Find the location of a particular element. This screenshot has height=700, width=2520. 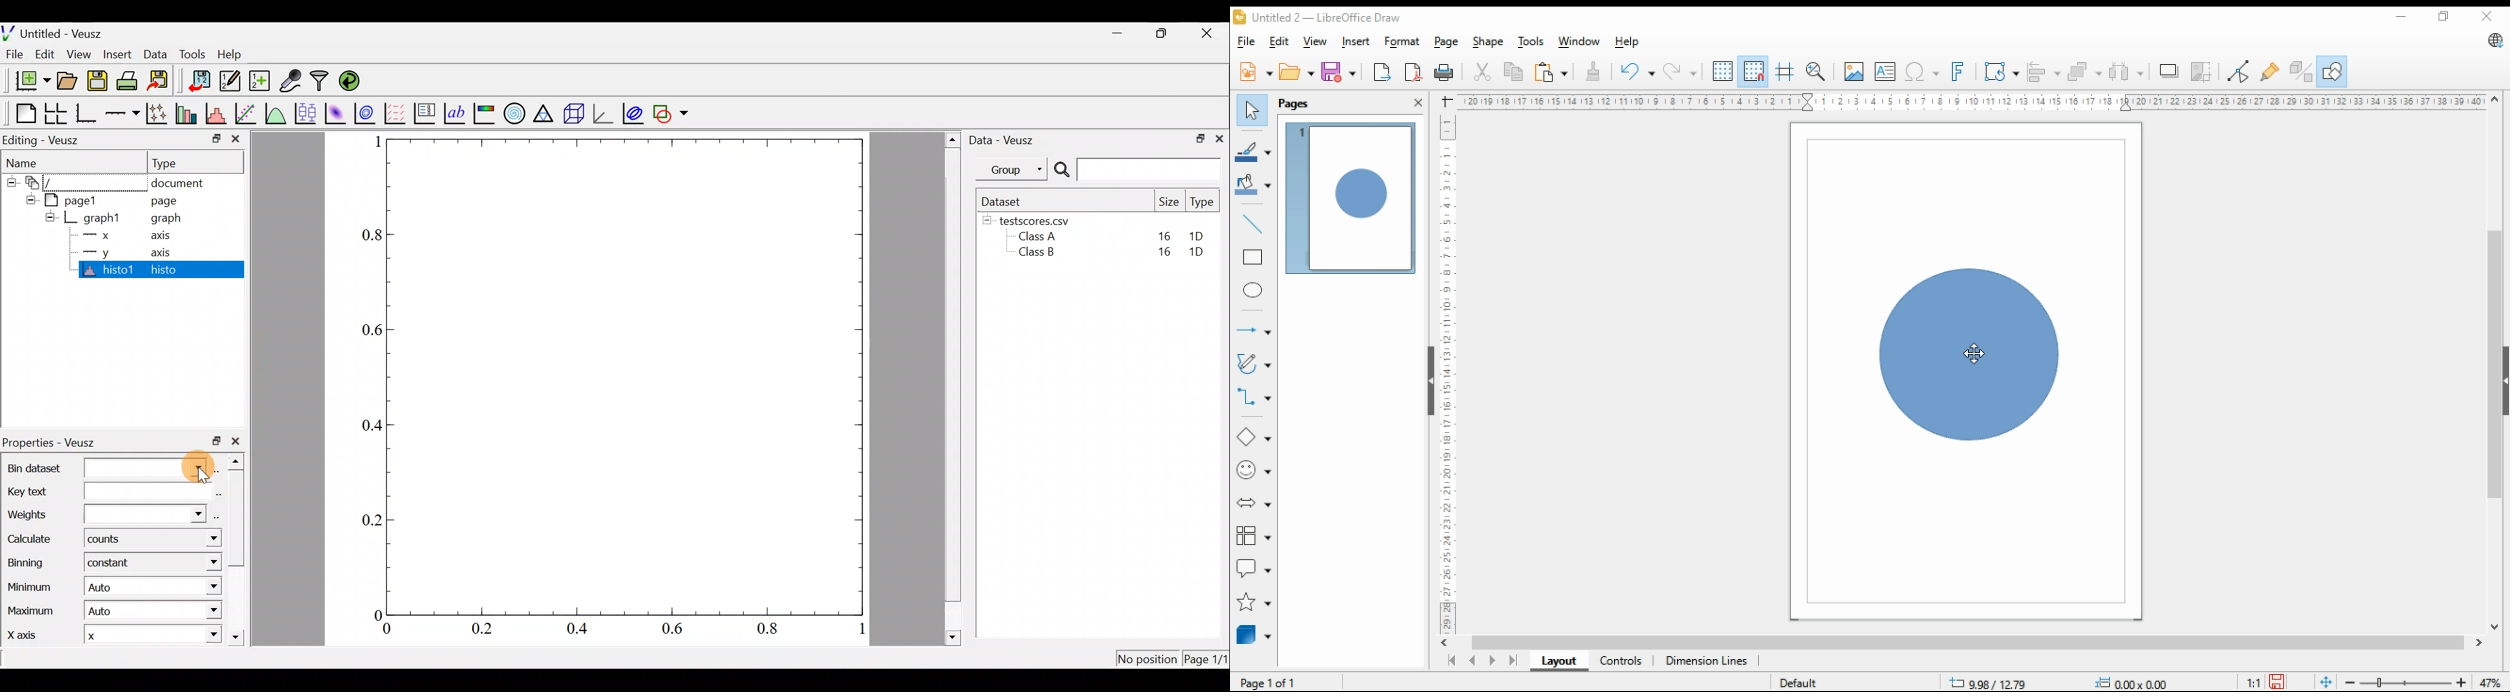

Open a document is located at coordinates (67, 79).